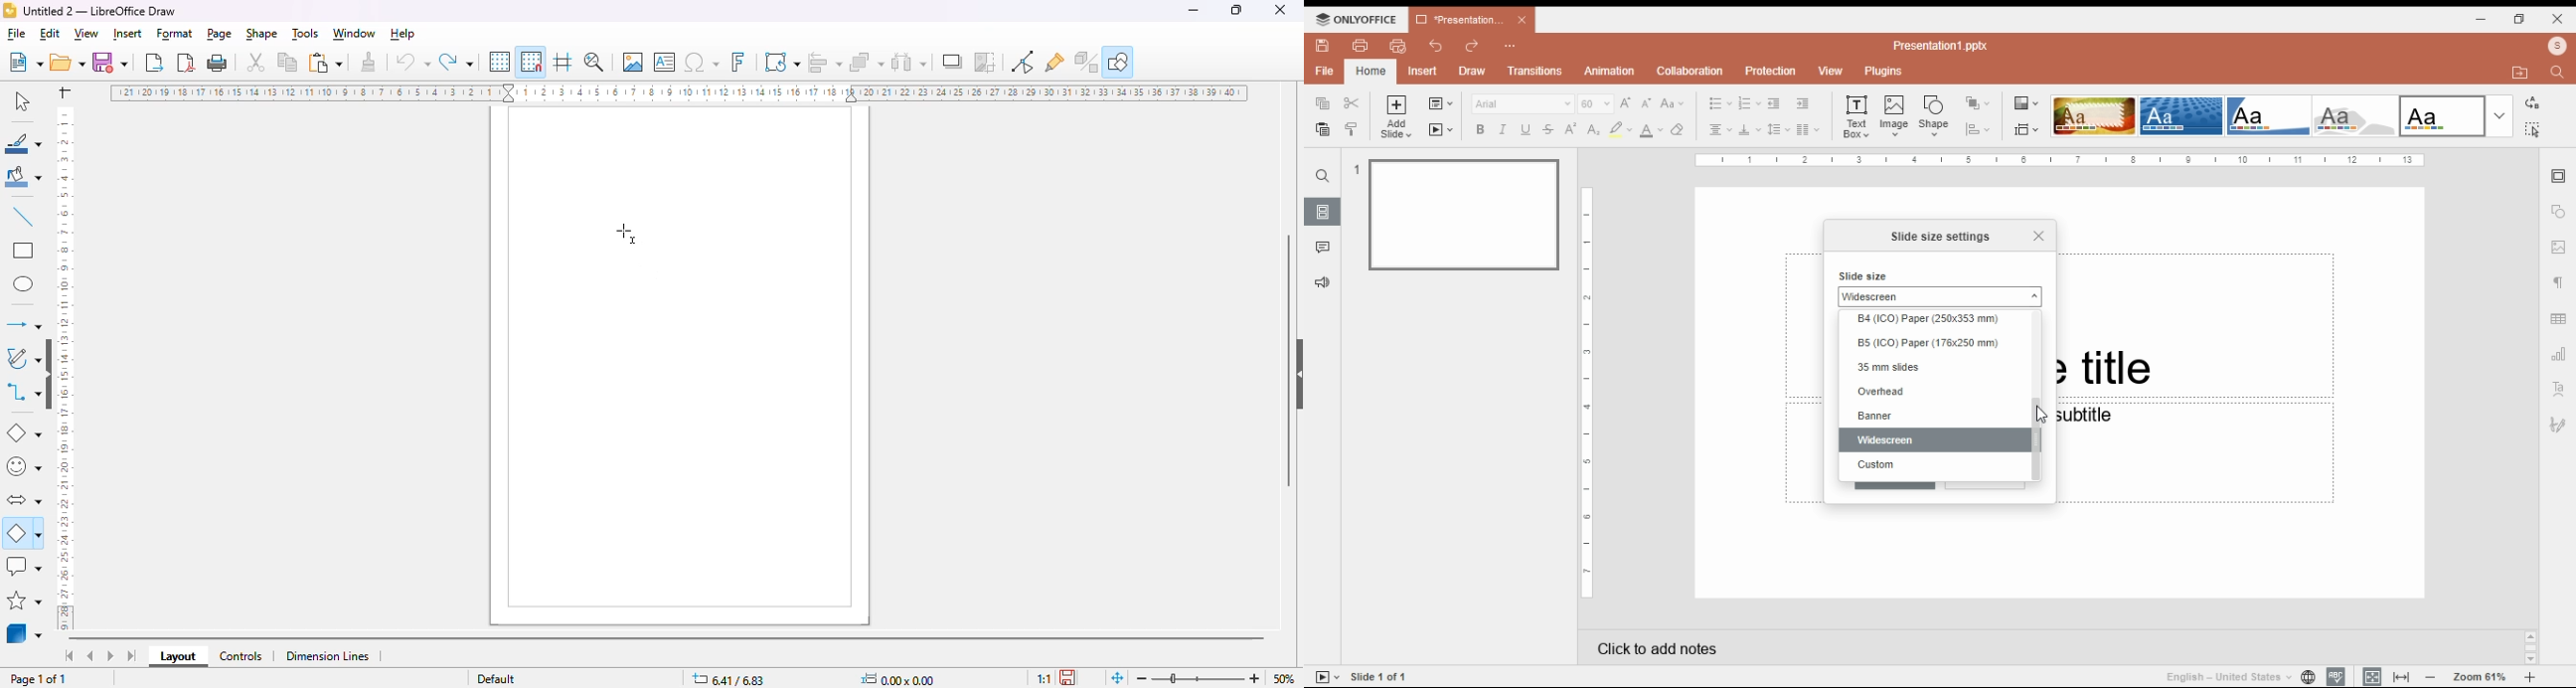 This screenshot has height=700, width=2576. Describe the element at coordinates (1931, 320) in the screenshot. I see `B4 (ICO) Paper (250x353 mm)` at that location.